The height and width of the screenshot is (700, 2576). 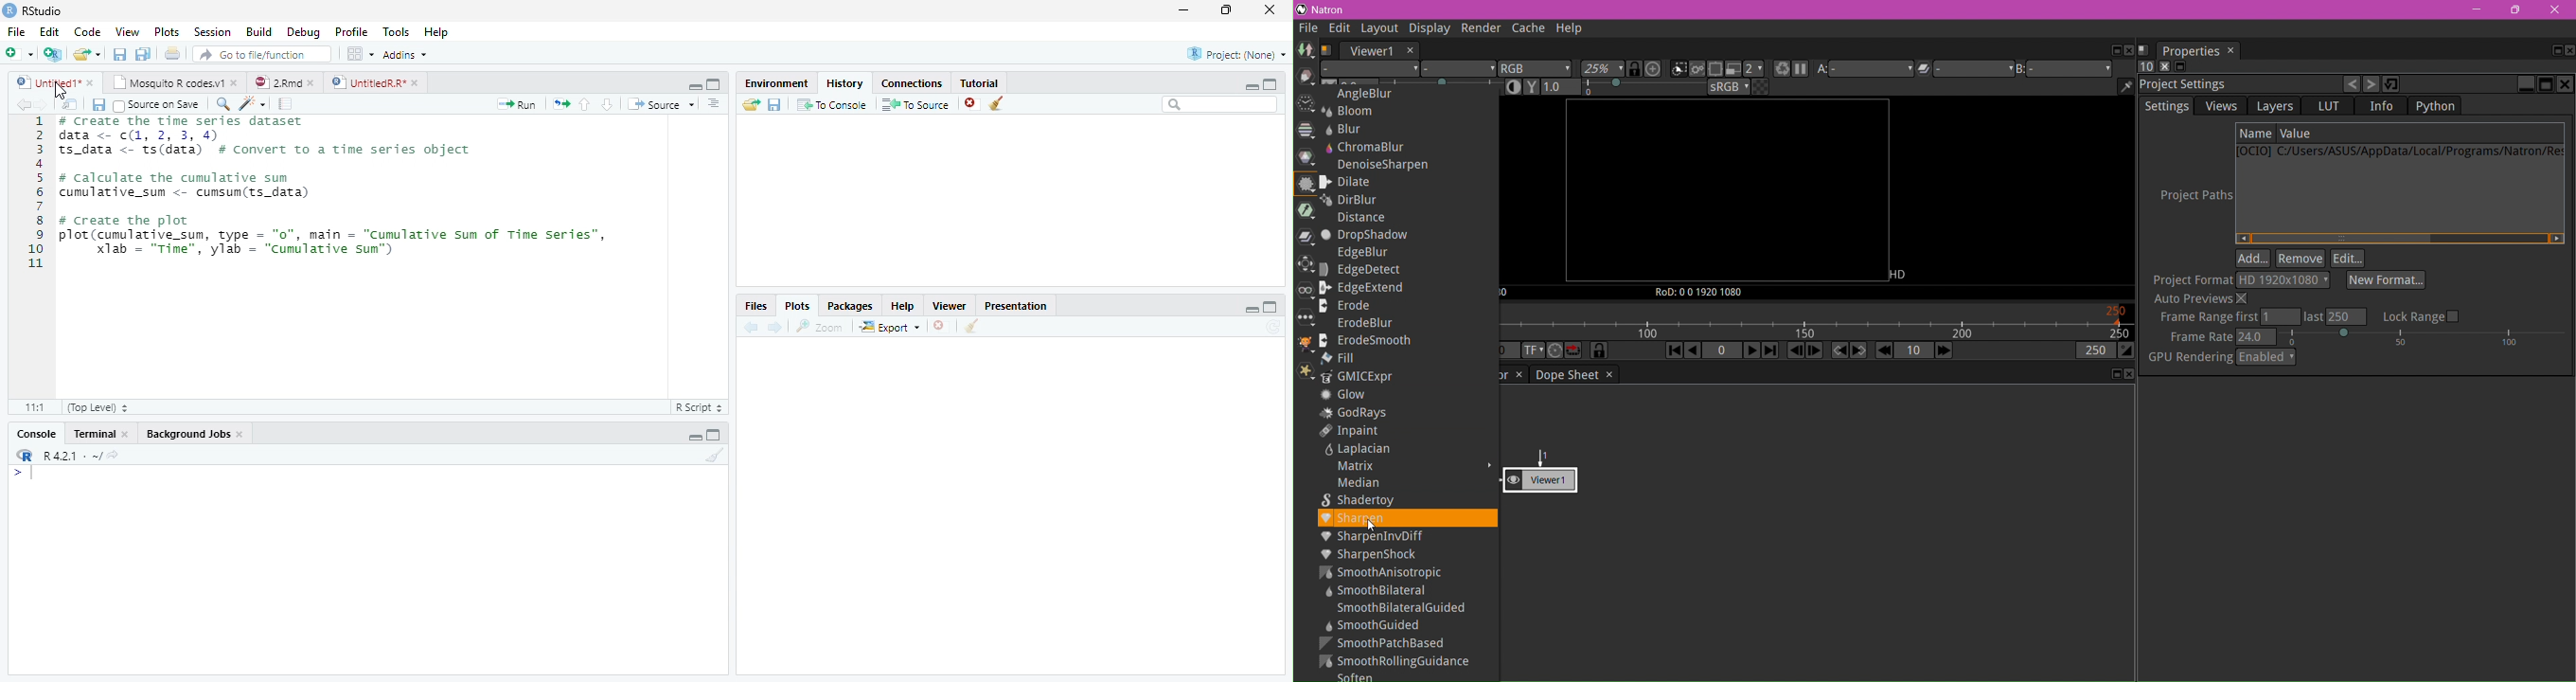 What do you see at coordinates (44, 104) in the screenshot?
I see `Next` at bounding box center [44, 104].